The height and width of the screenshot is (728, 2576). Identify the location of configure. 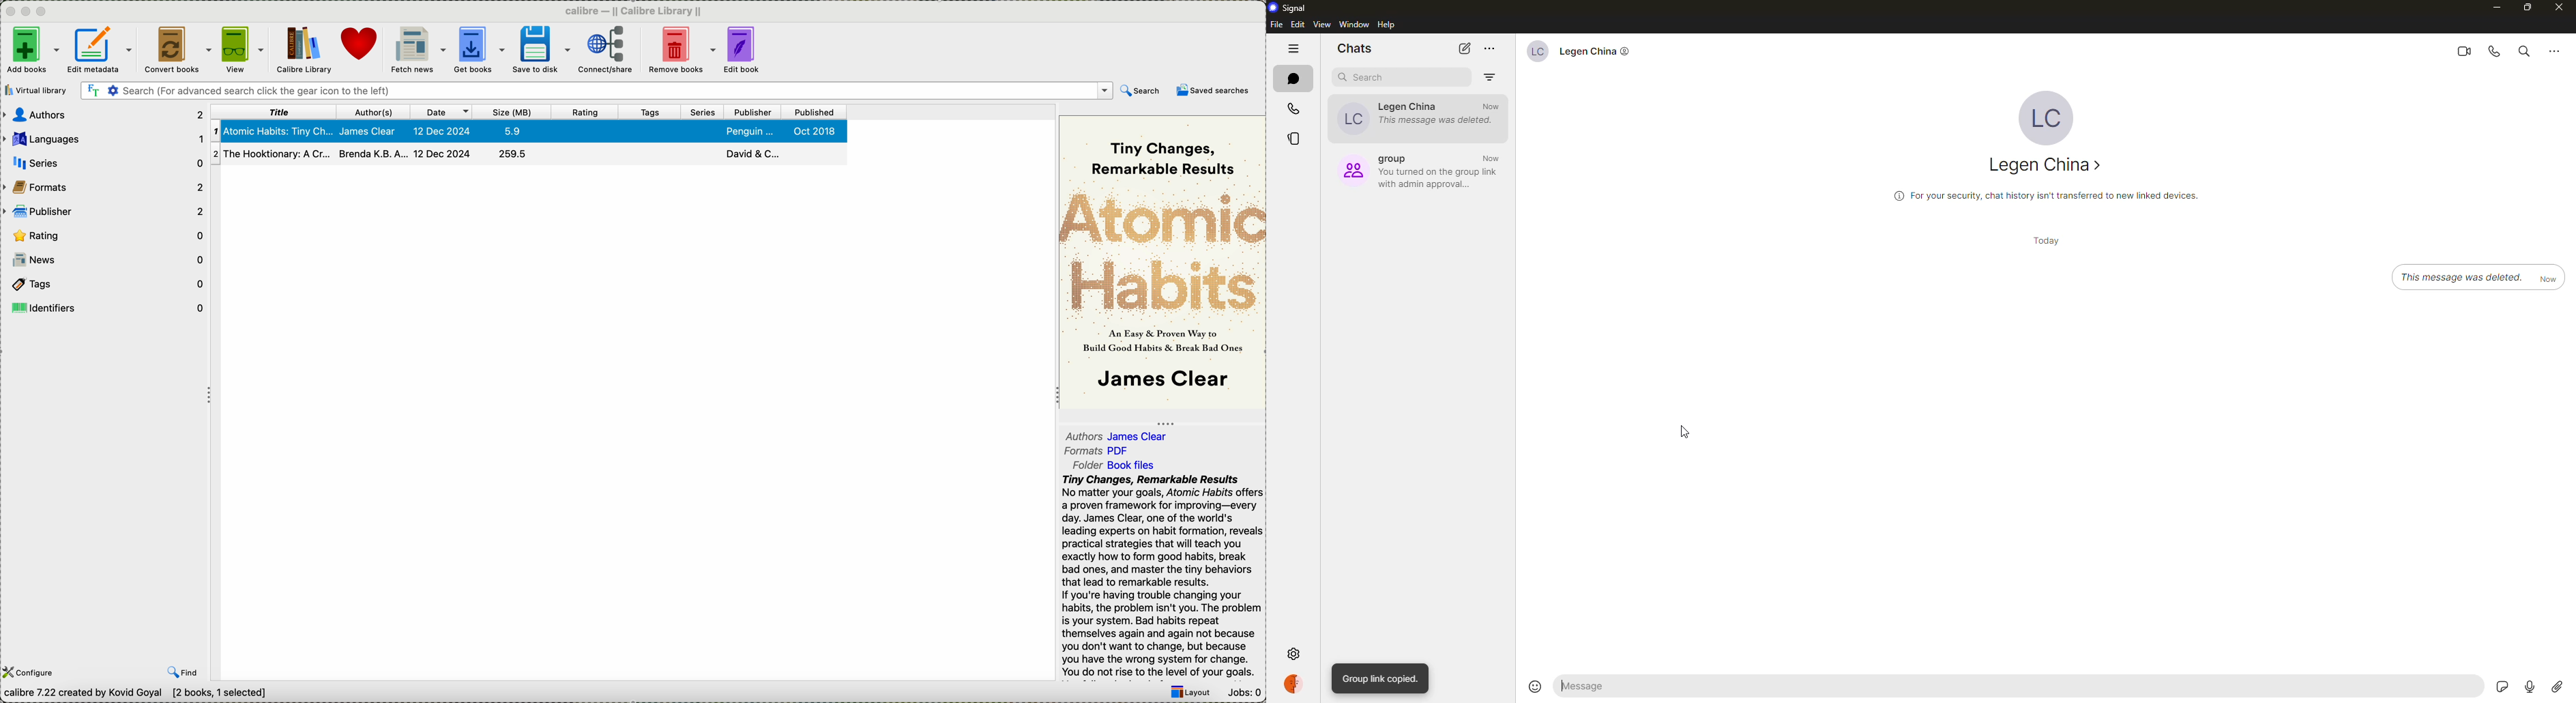
(32, 672).